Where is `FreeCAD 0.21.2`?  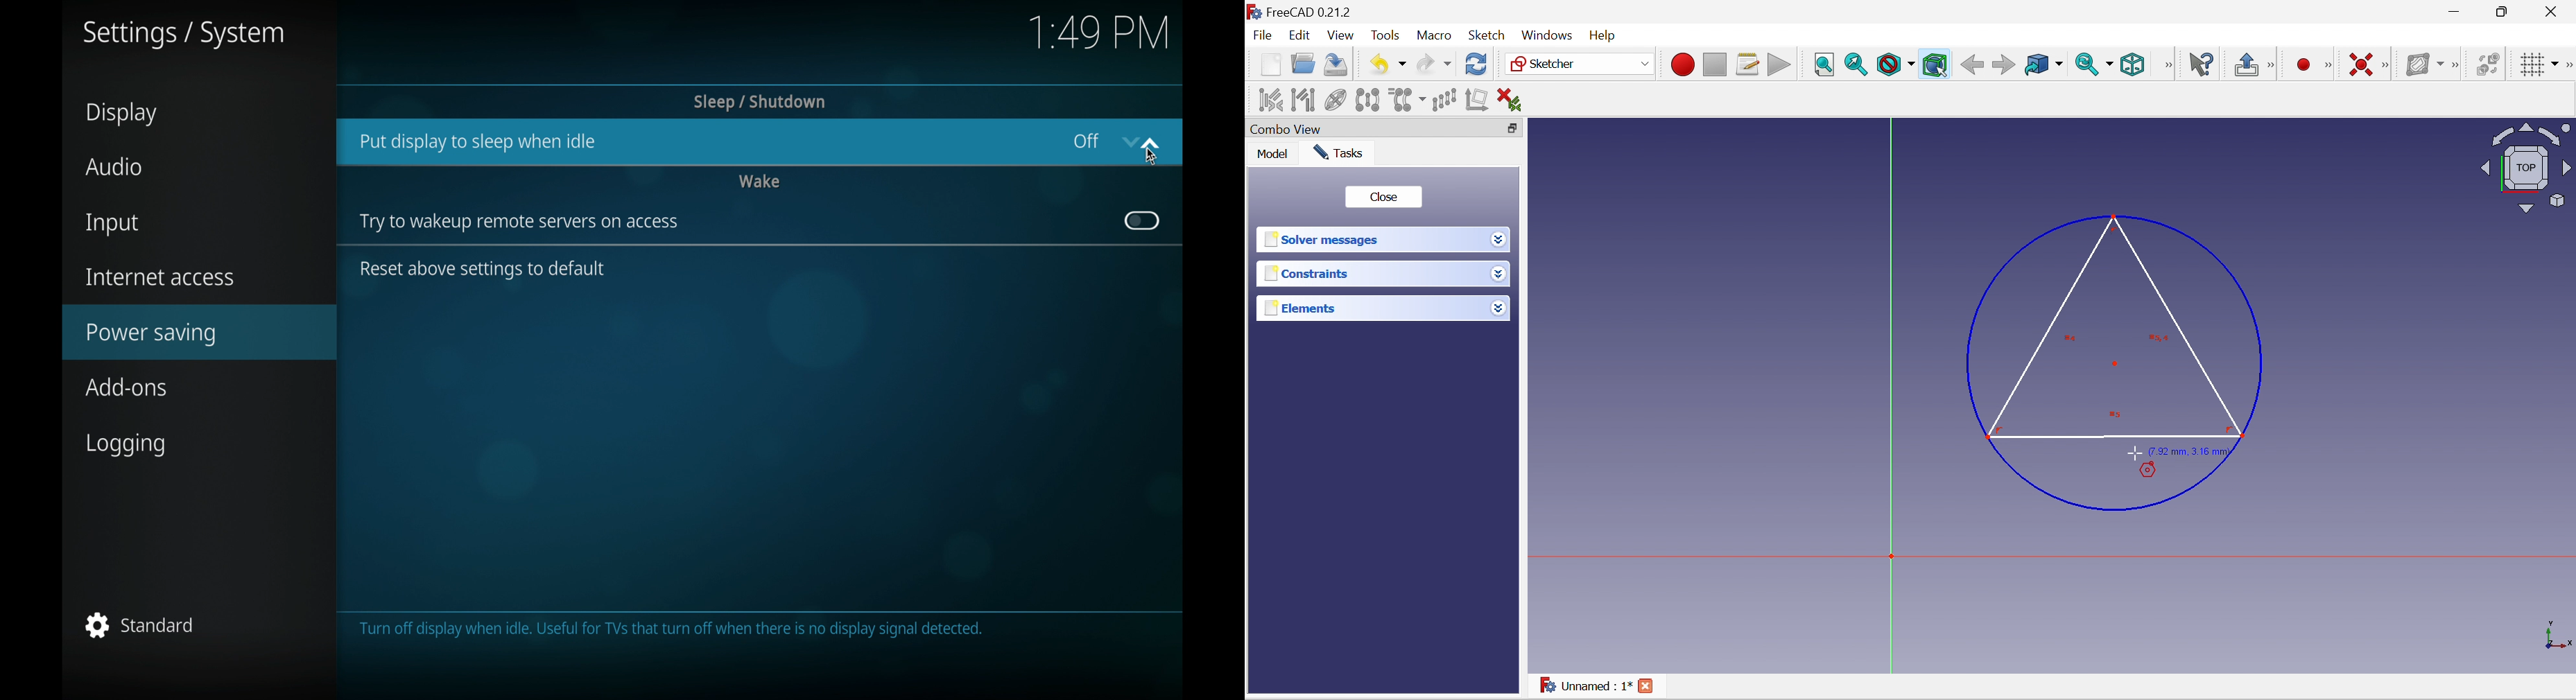
FreeCAD 0.21.2 is located at coordinates (1300, 11).